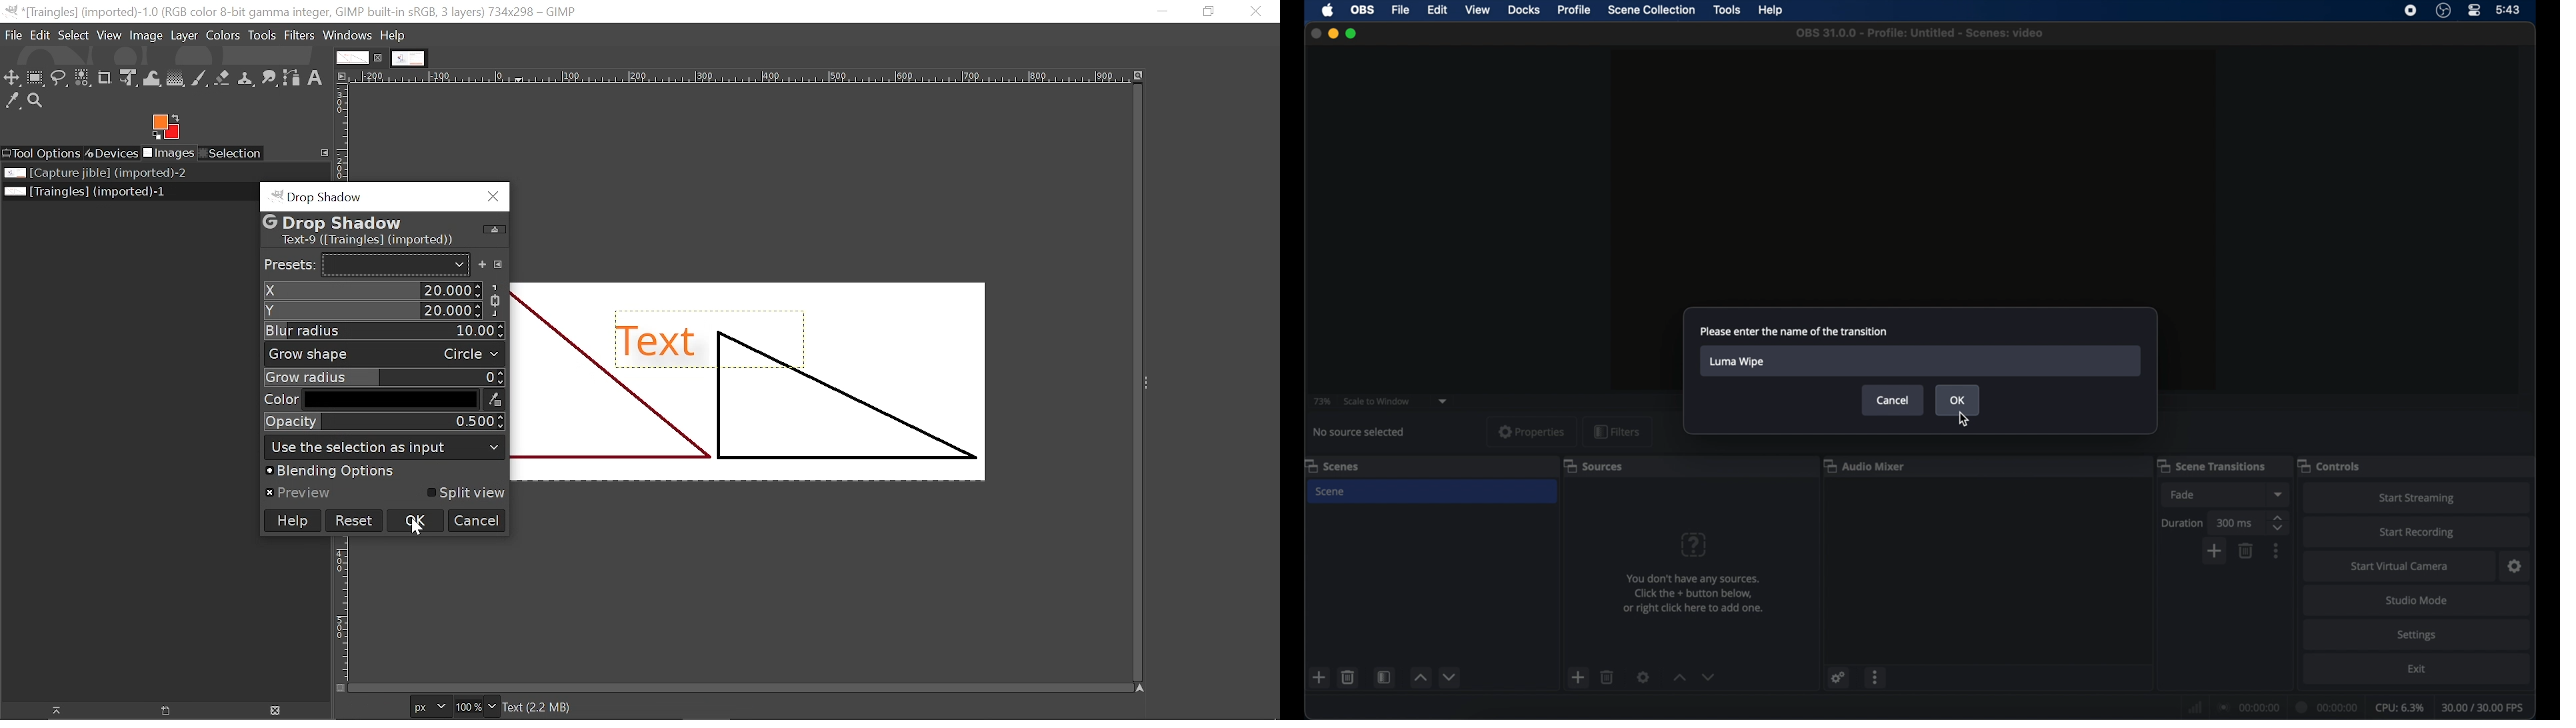 This screenshot has height=728, width=2576. I want to click on screen recorder icon, so click(2409, 11).